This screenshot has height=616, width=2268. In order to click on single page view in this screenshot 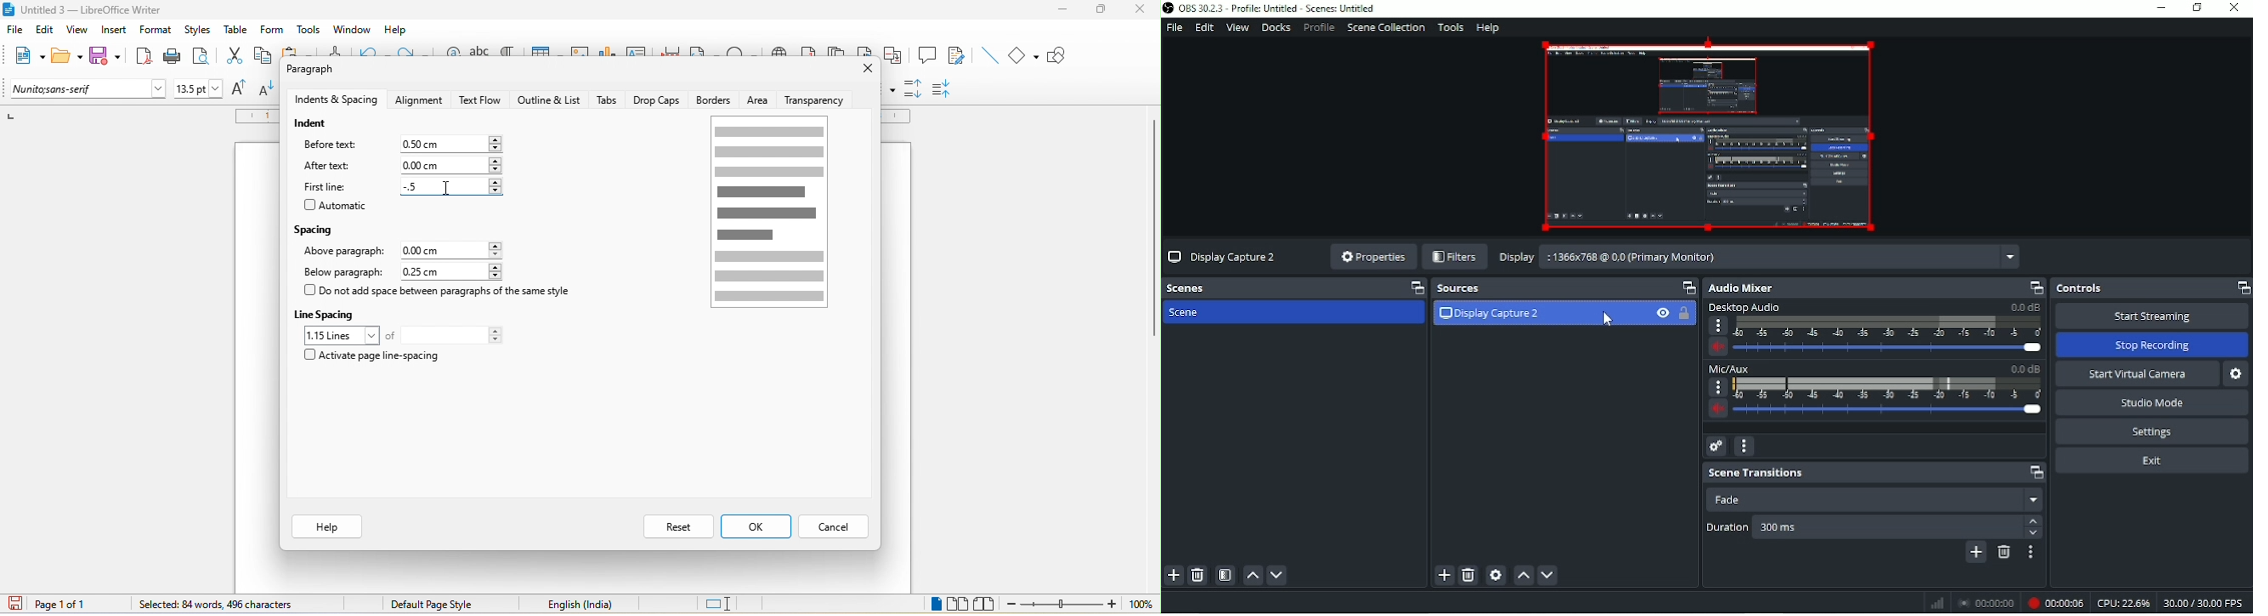, I will do `click(929, 605)`.